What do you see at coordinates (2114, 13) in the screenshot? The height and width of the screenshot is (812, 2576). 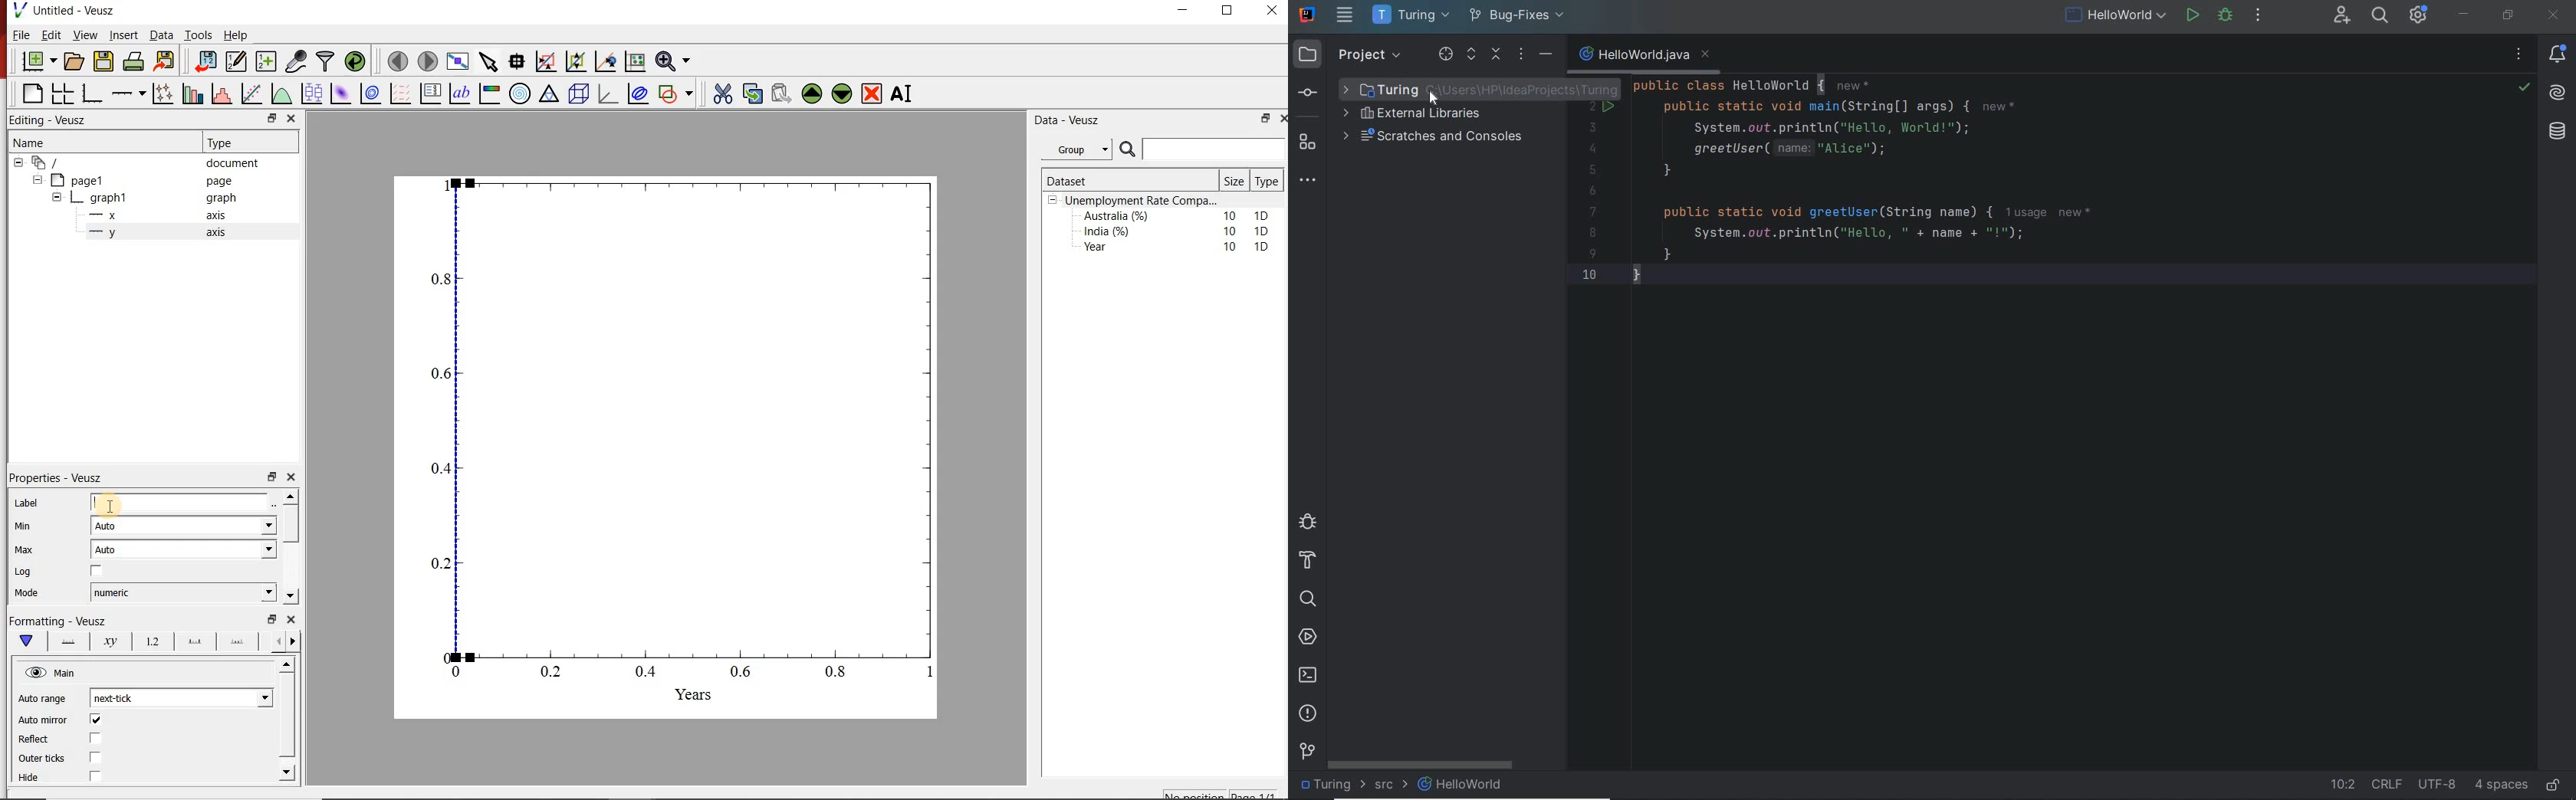 I see `run/debug current file configuration` at bounding box center [2114, 13].